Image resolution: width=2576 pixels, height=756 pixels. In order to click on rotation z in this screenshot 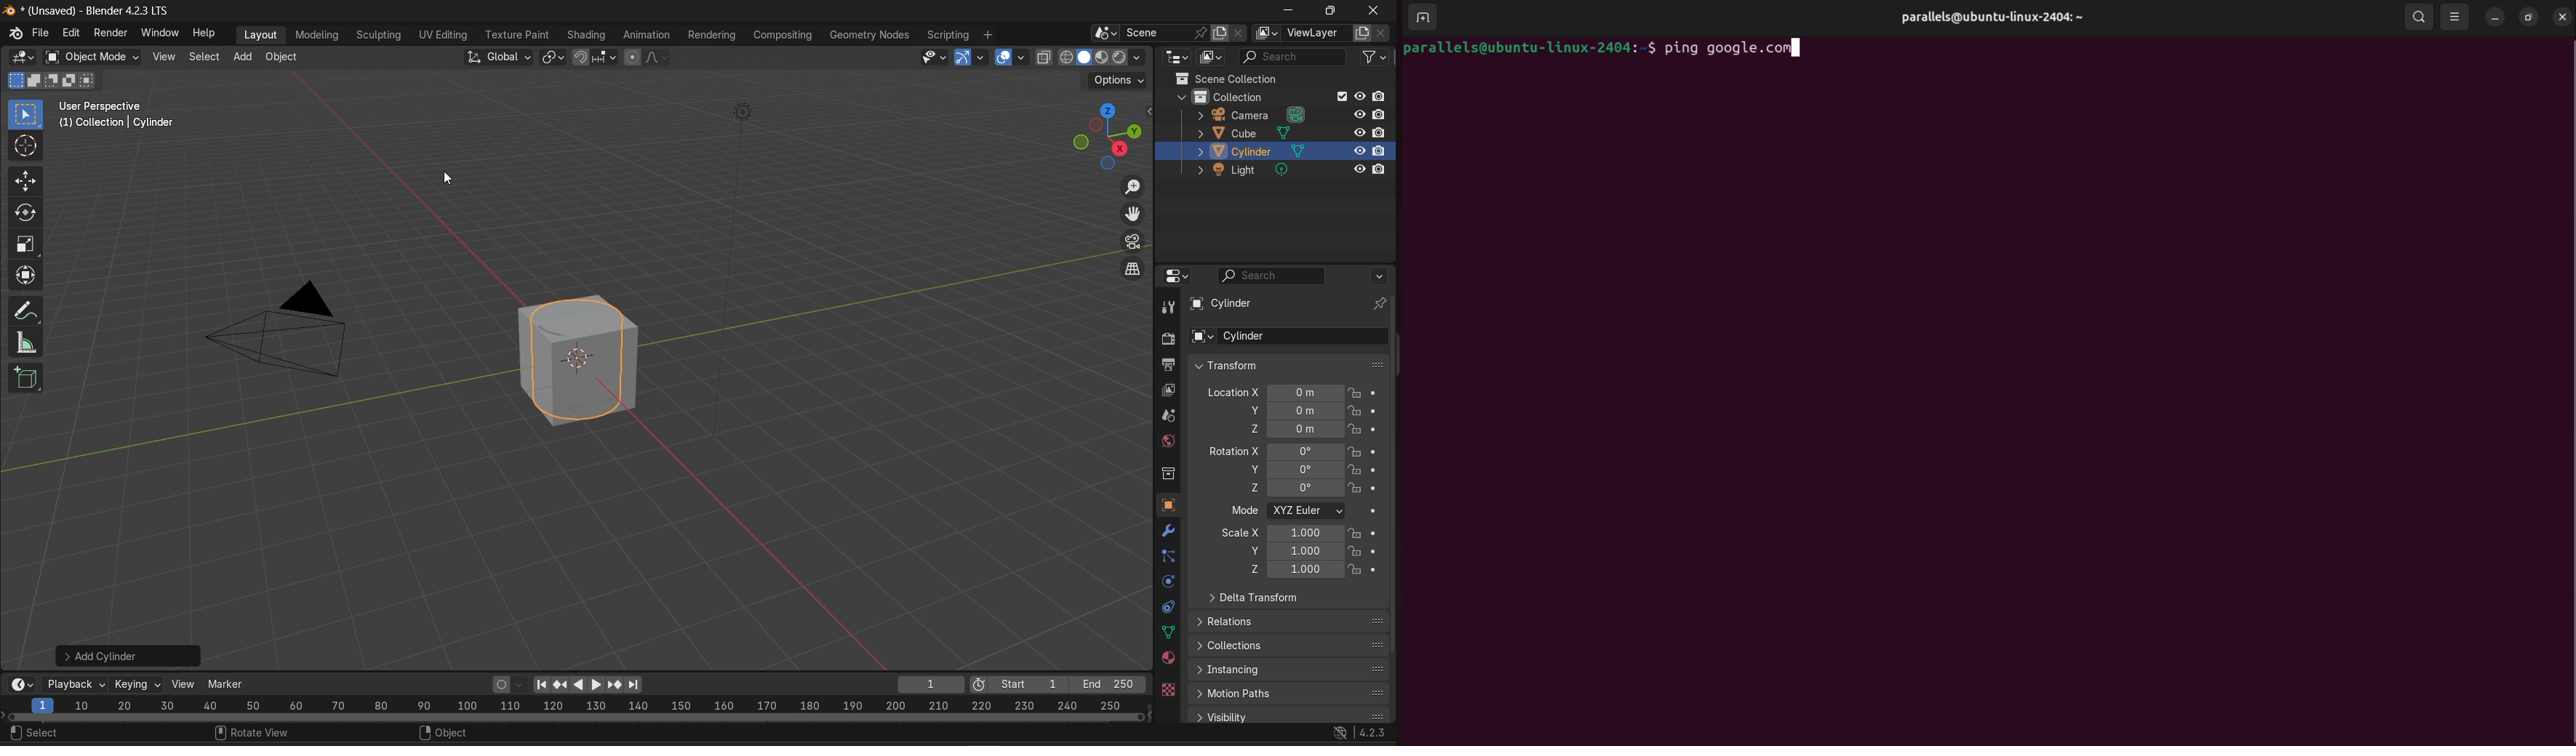, I will do `click(1297, 487)`.